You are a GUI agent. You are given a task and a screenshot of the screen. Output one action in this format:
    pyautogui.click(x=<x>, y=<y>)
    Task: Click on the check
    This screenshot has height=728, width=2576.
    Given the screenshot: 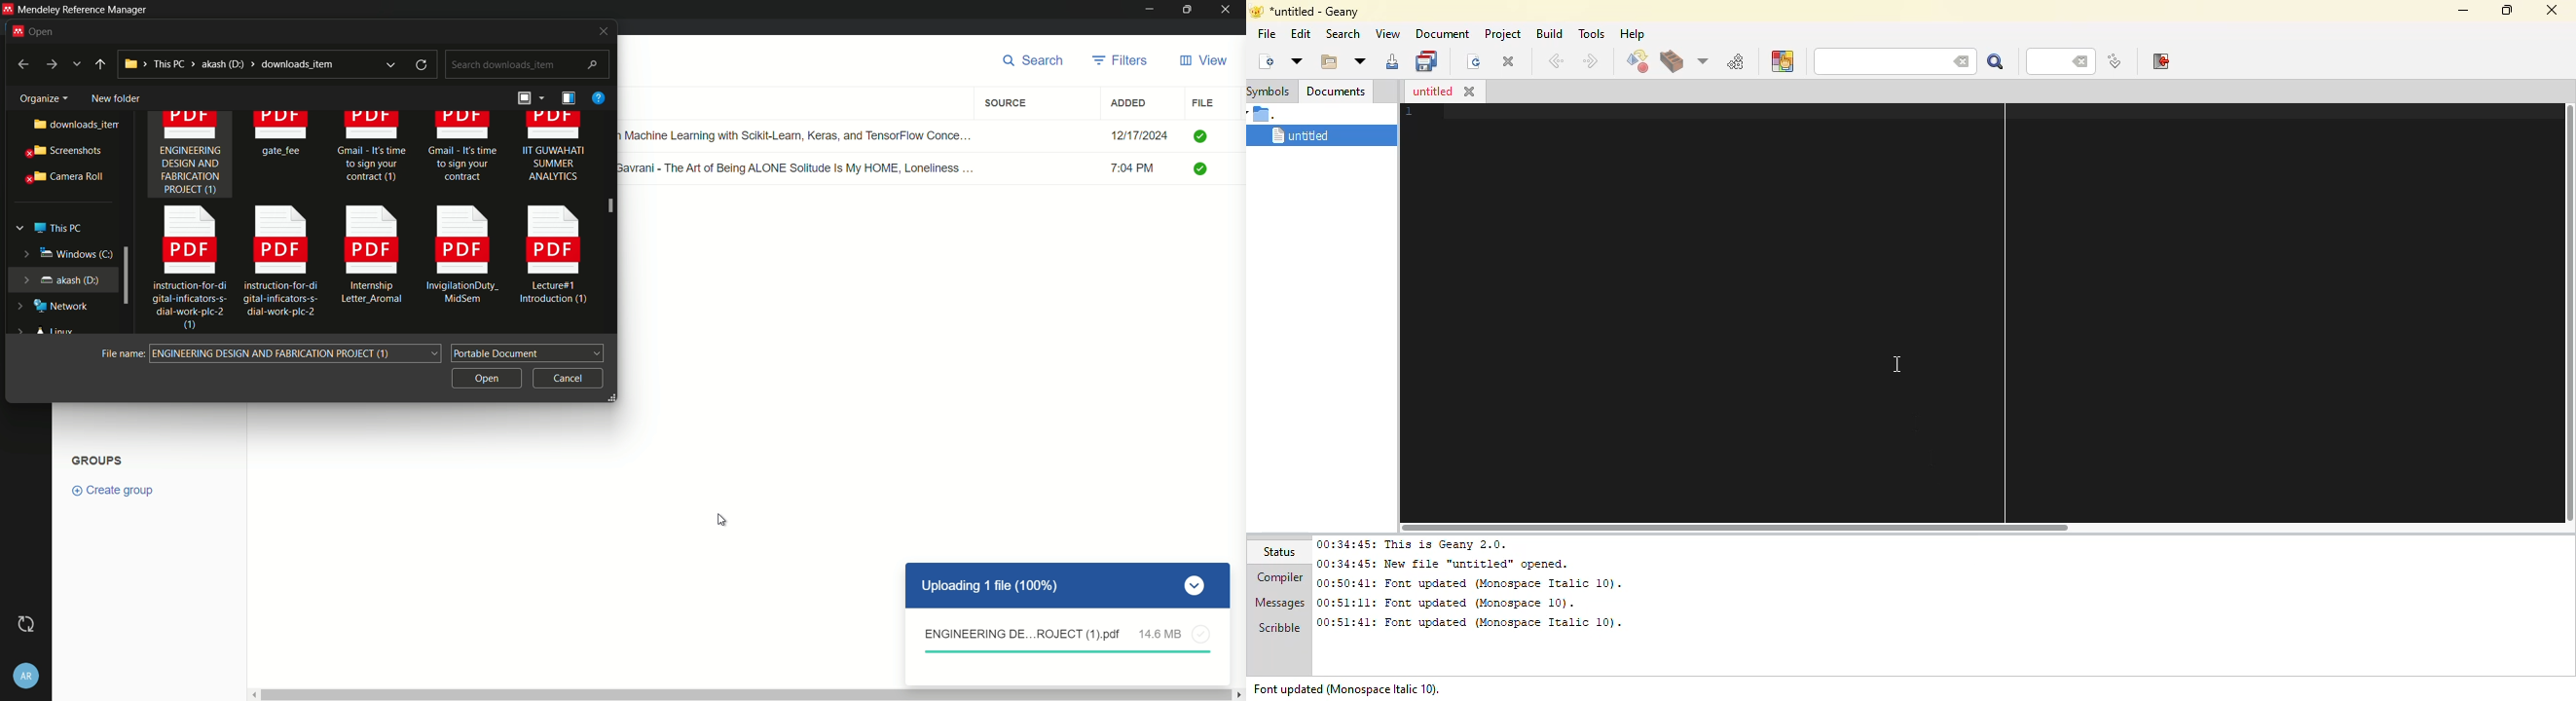 What is the action you would take?
    pyautogui.click(x=1205, y=170)
    